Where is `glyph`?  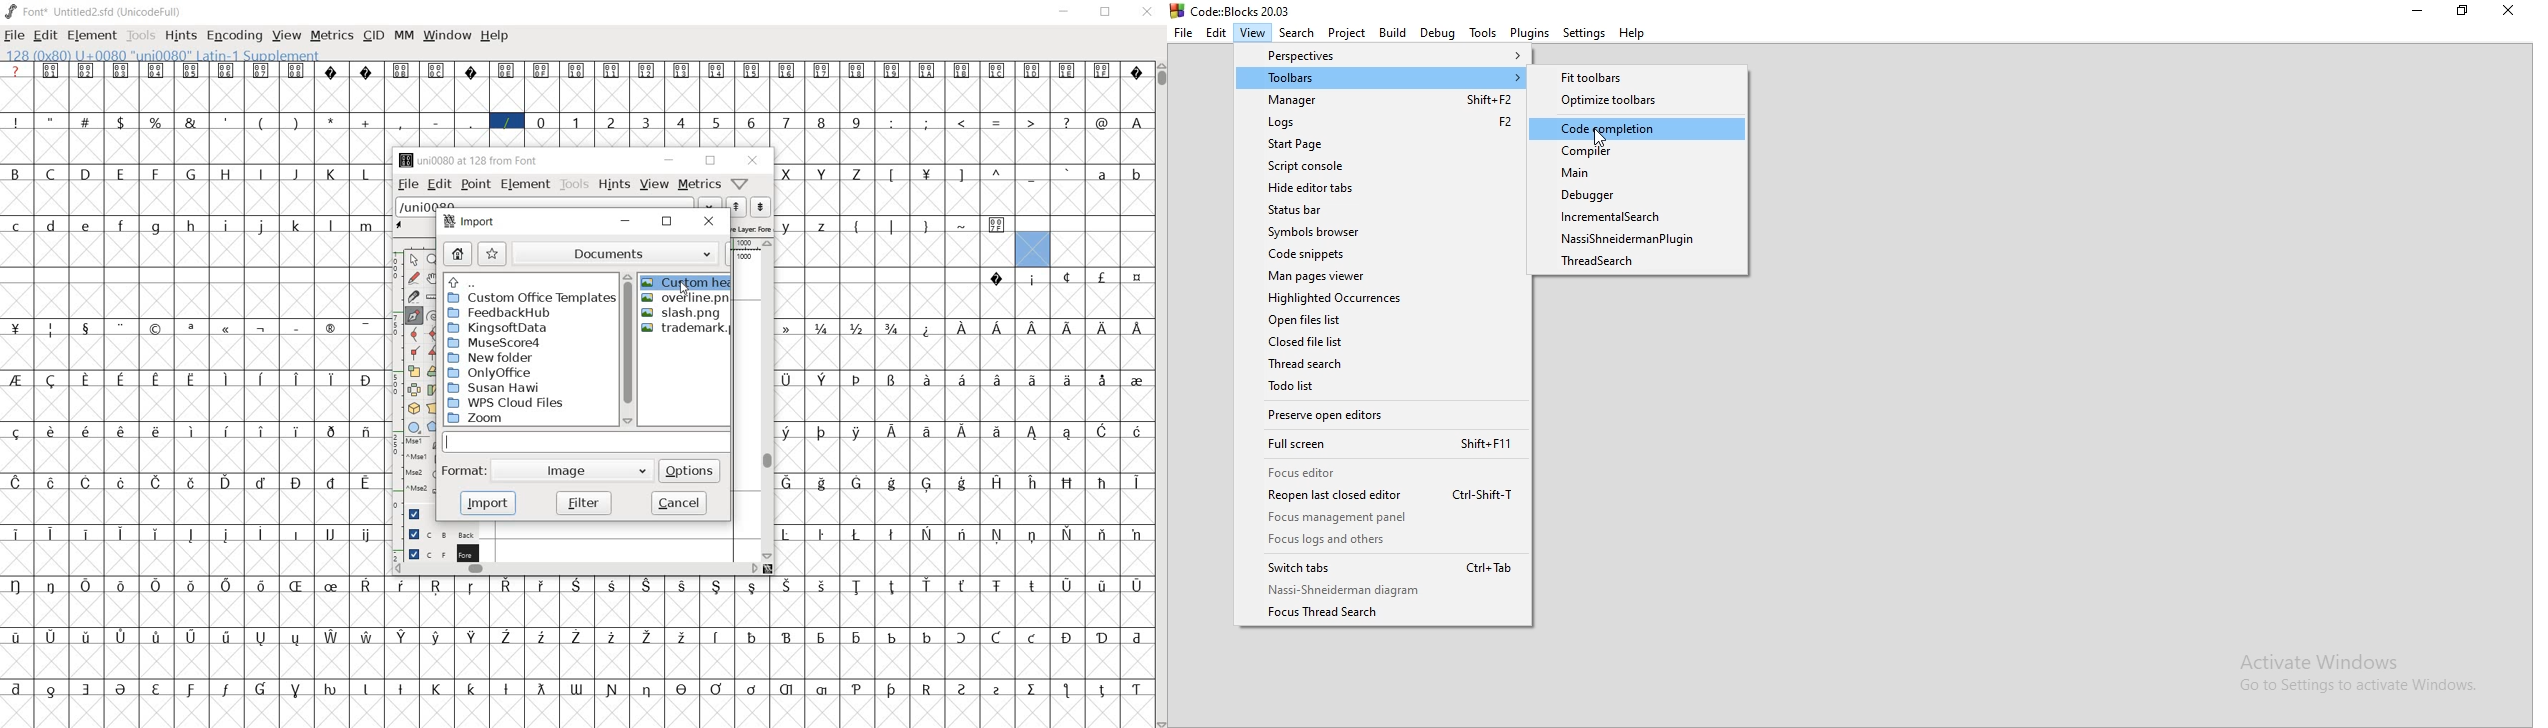
glyph is located at coordinates (365, 174).